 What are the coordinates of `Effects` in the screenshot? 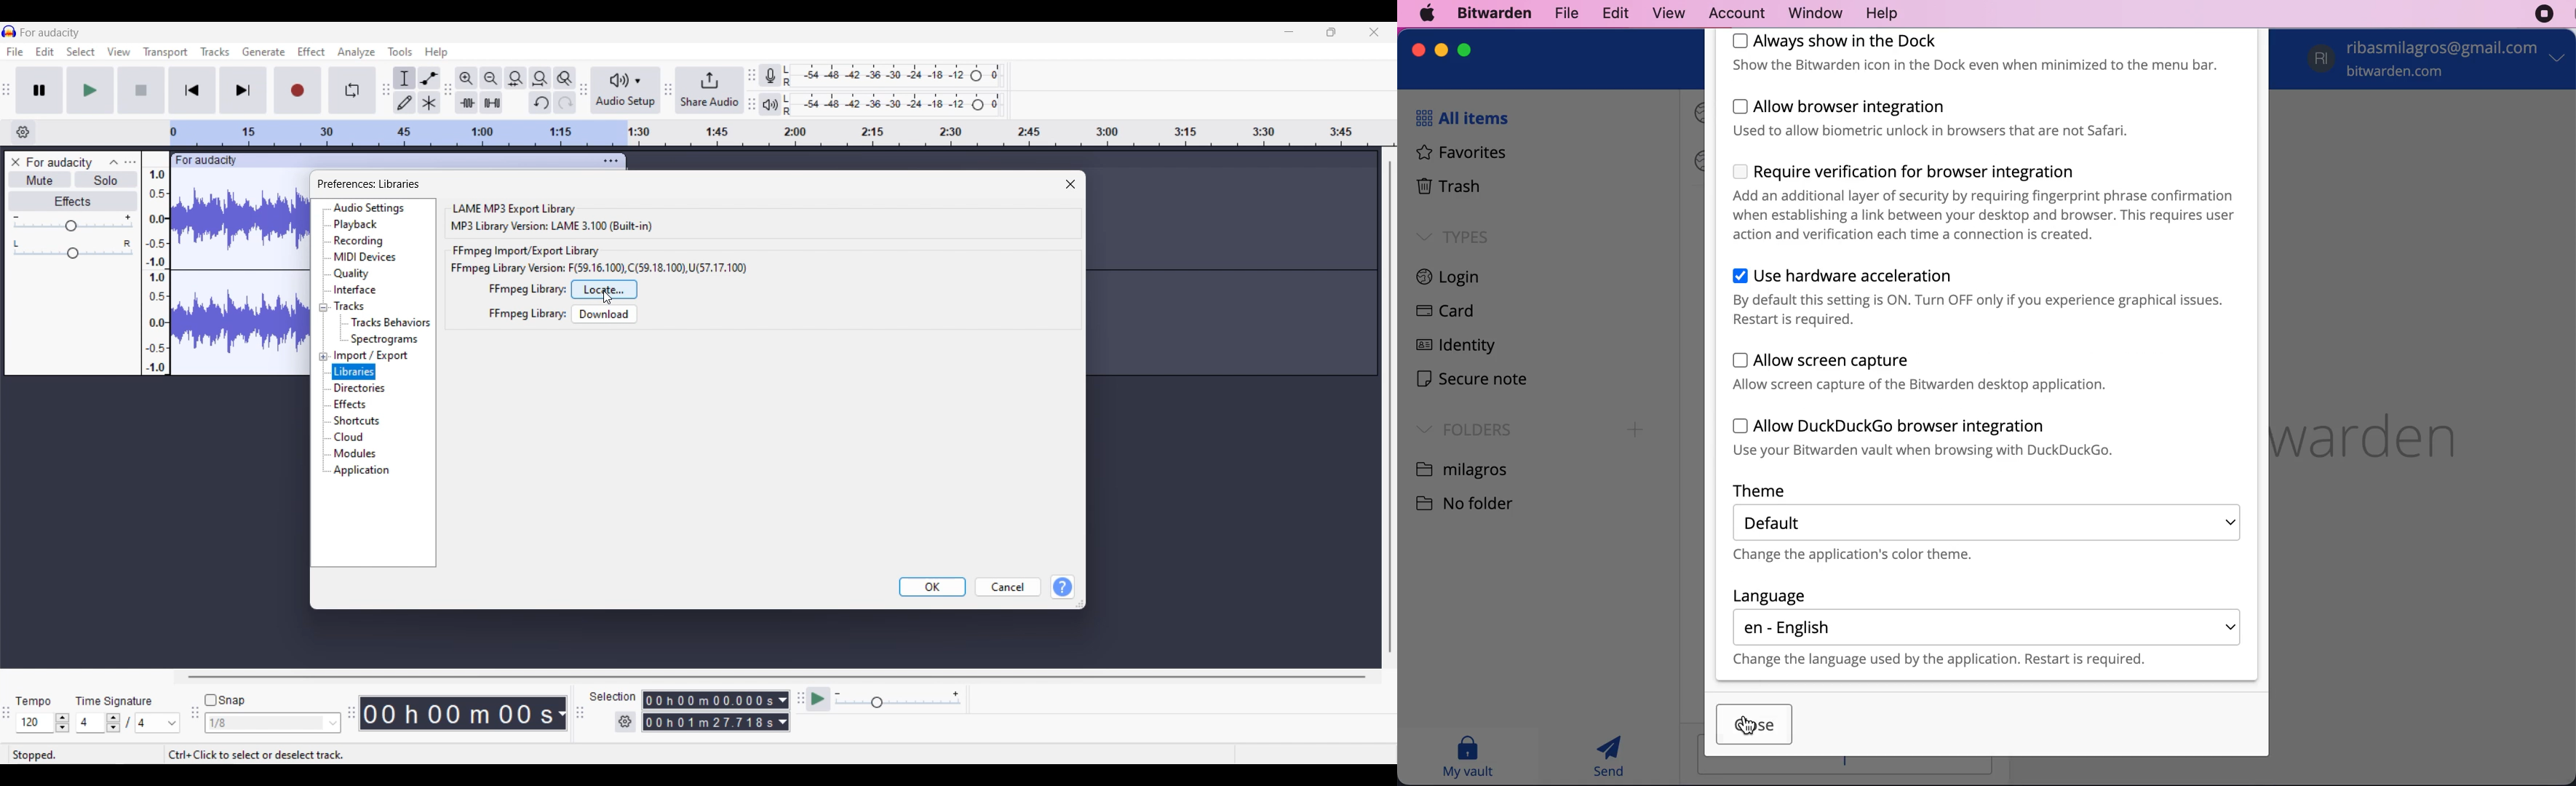 It's located at (73, 201).